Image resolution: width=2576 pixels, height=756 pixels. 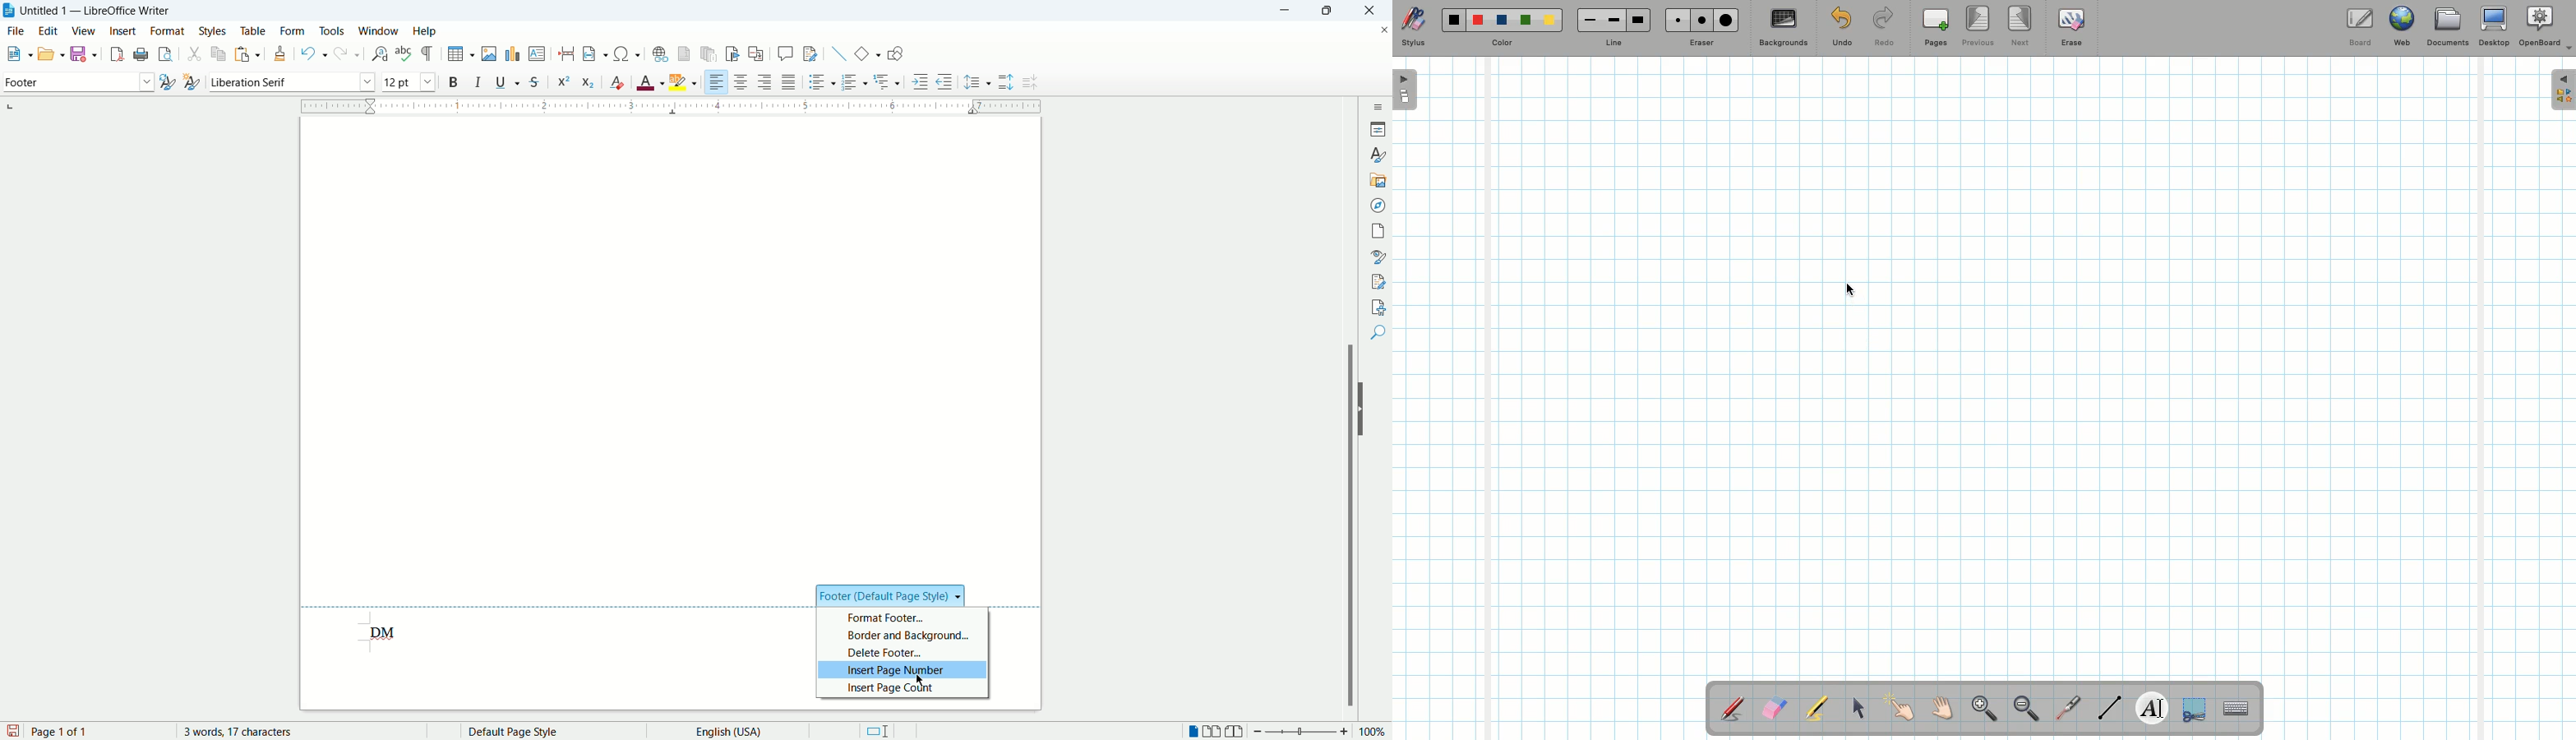 What do you see at coordinates (75, 82) in the screenshot?
I see `paragraph style` at bounding box center [75, 82].